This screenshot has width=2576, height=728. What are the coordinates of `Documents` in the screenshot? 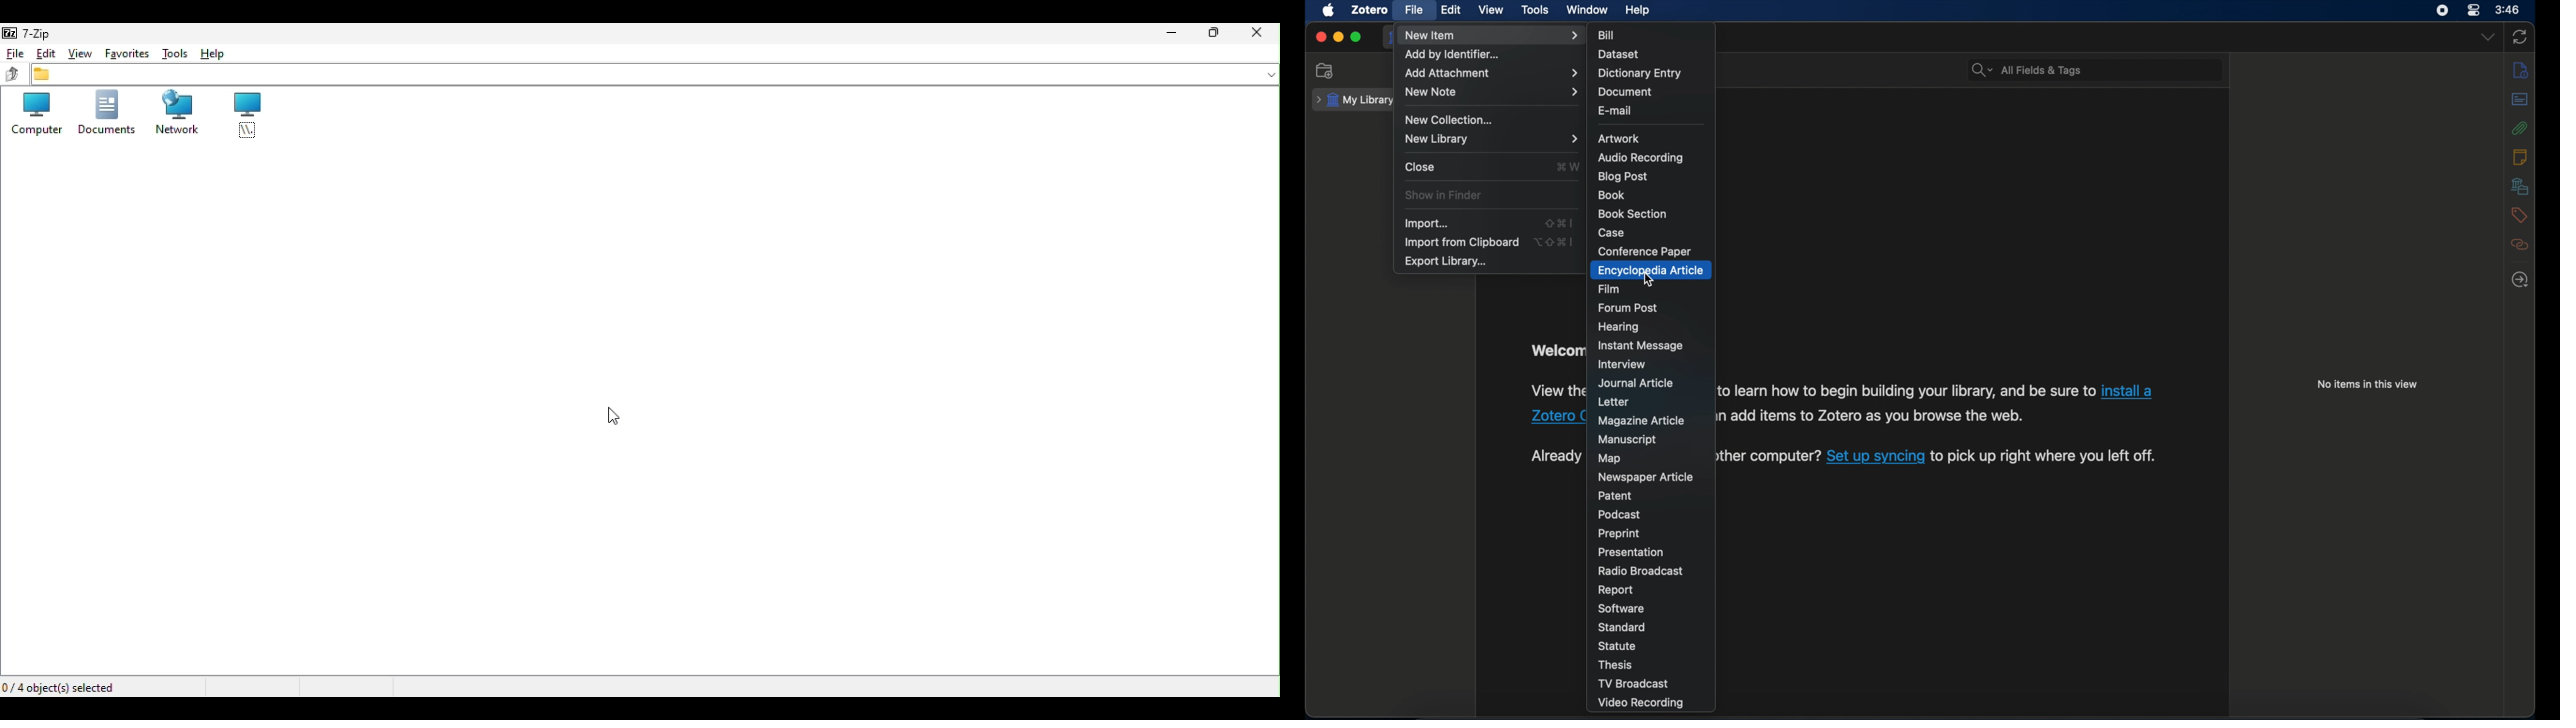 It's located at (105, 112).